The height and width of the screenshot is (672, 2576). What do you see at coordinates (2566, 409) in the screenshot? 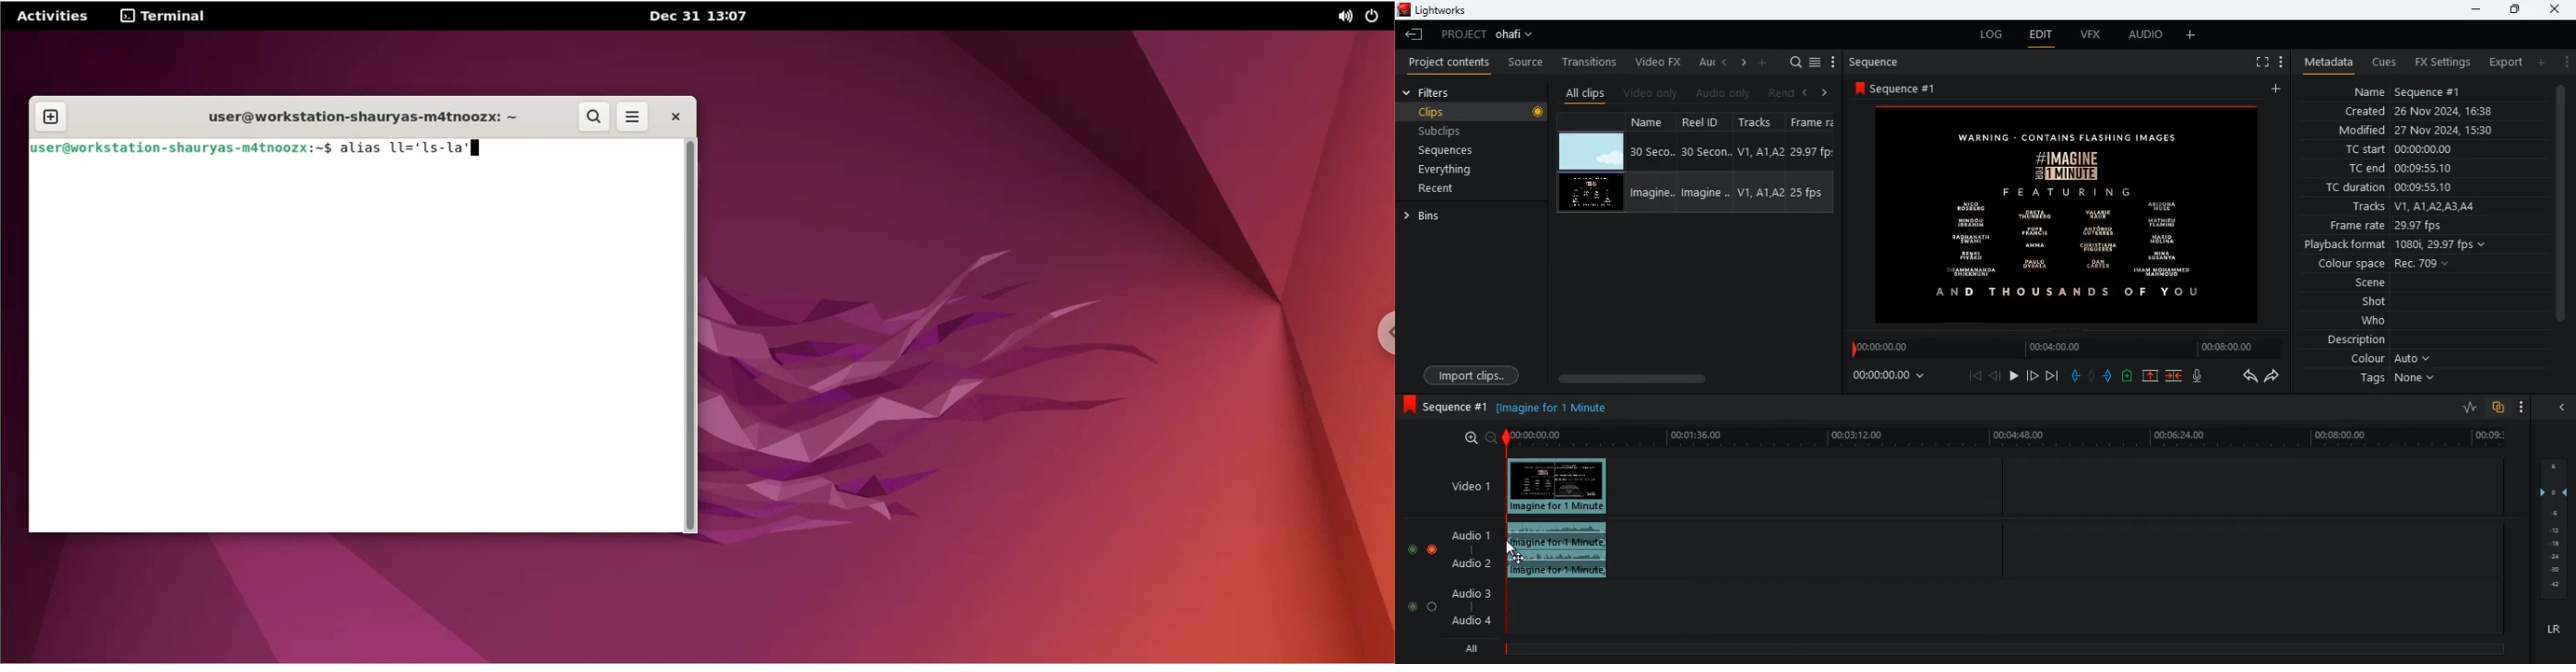
I see `close` at bounding box center [2566, 409].